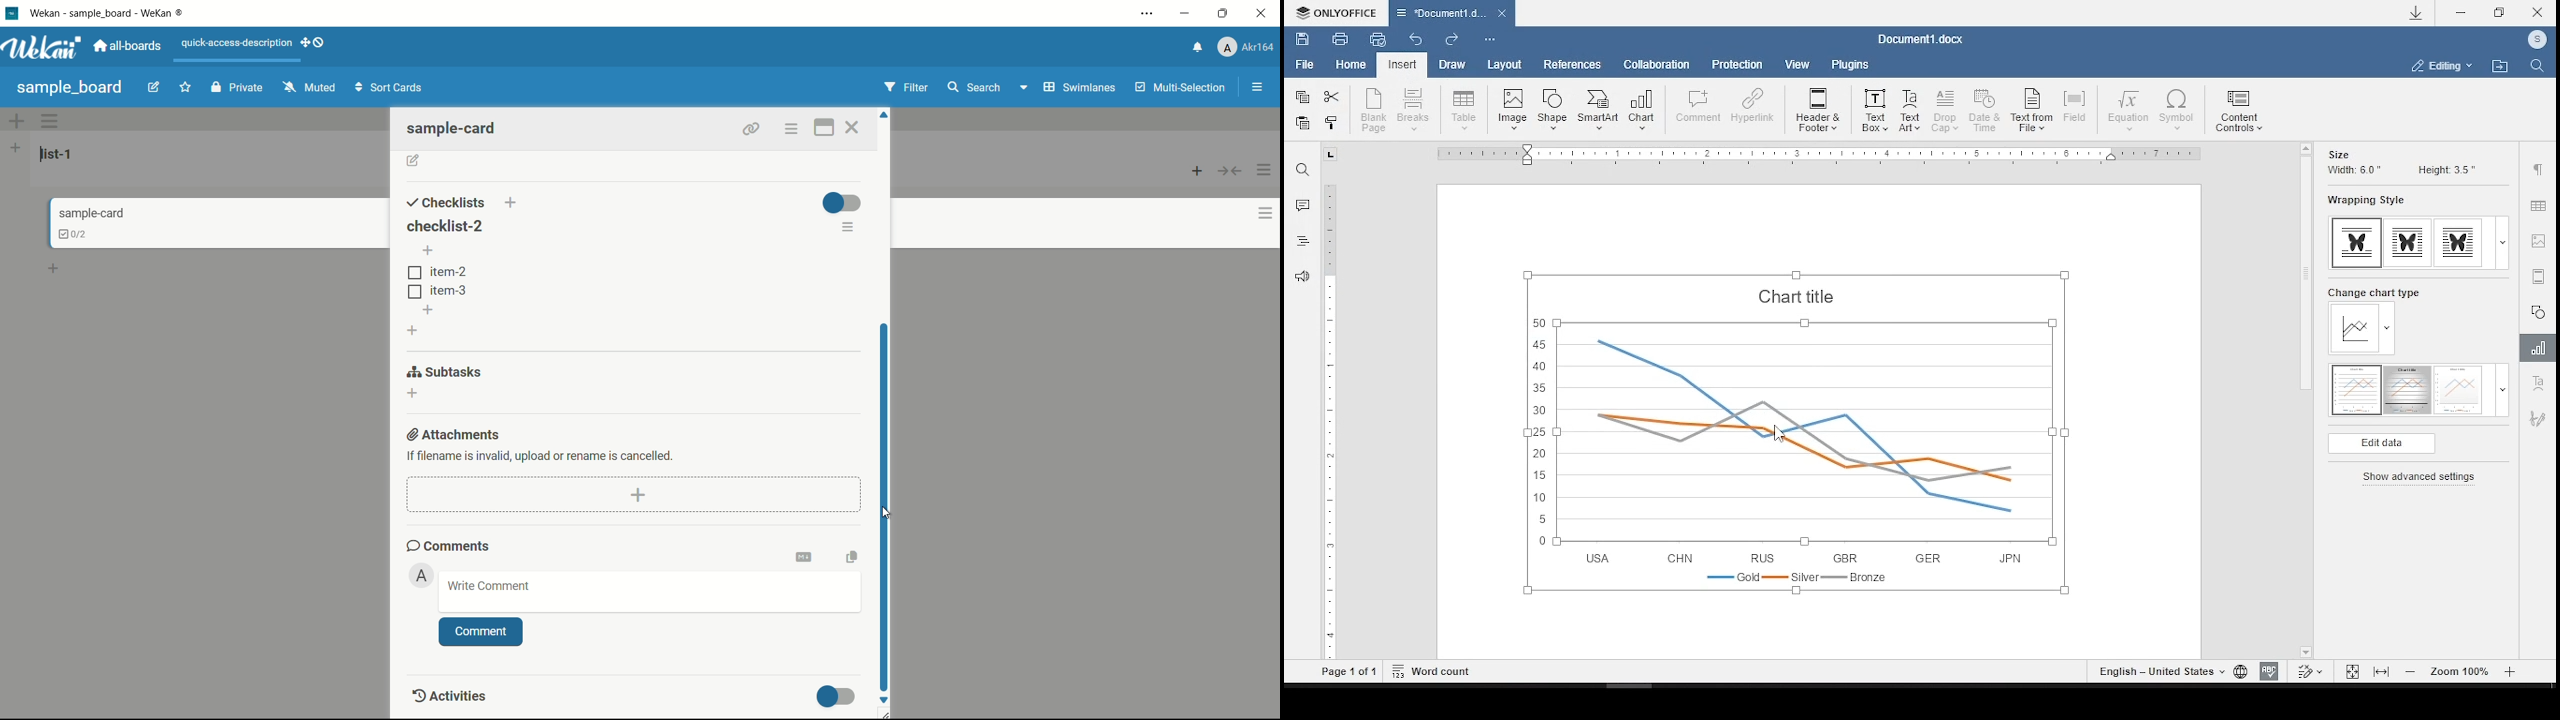 This screenshot has width=2576, height=728. Describe the element at coordinates (1300, 242) in the screenshot. I see `headings` at that location.